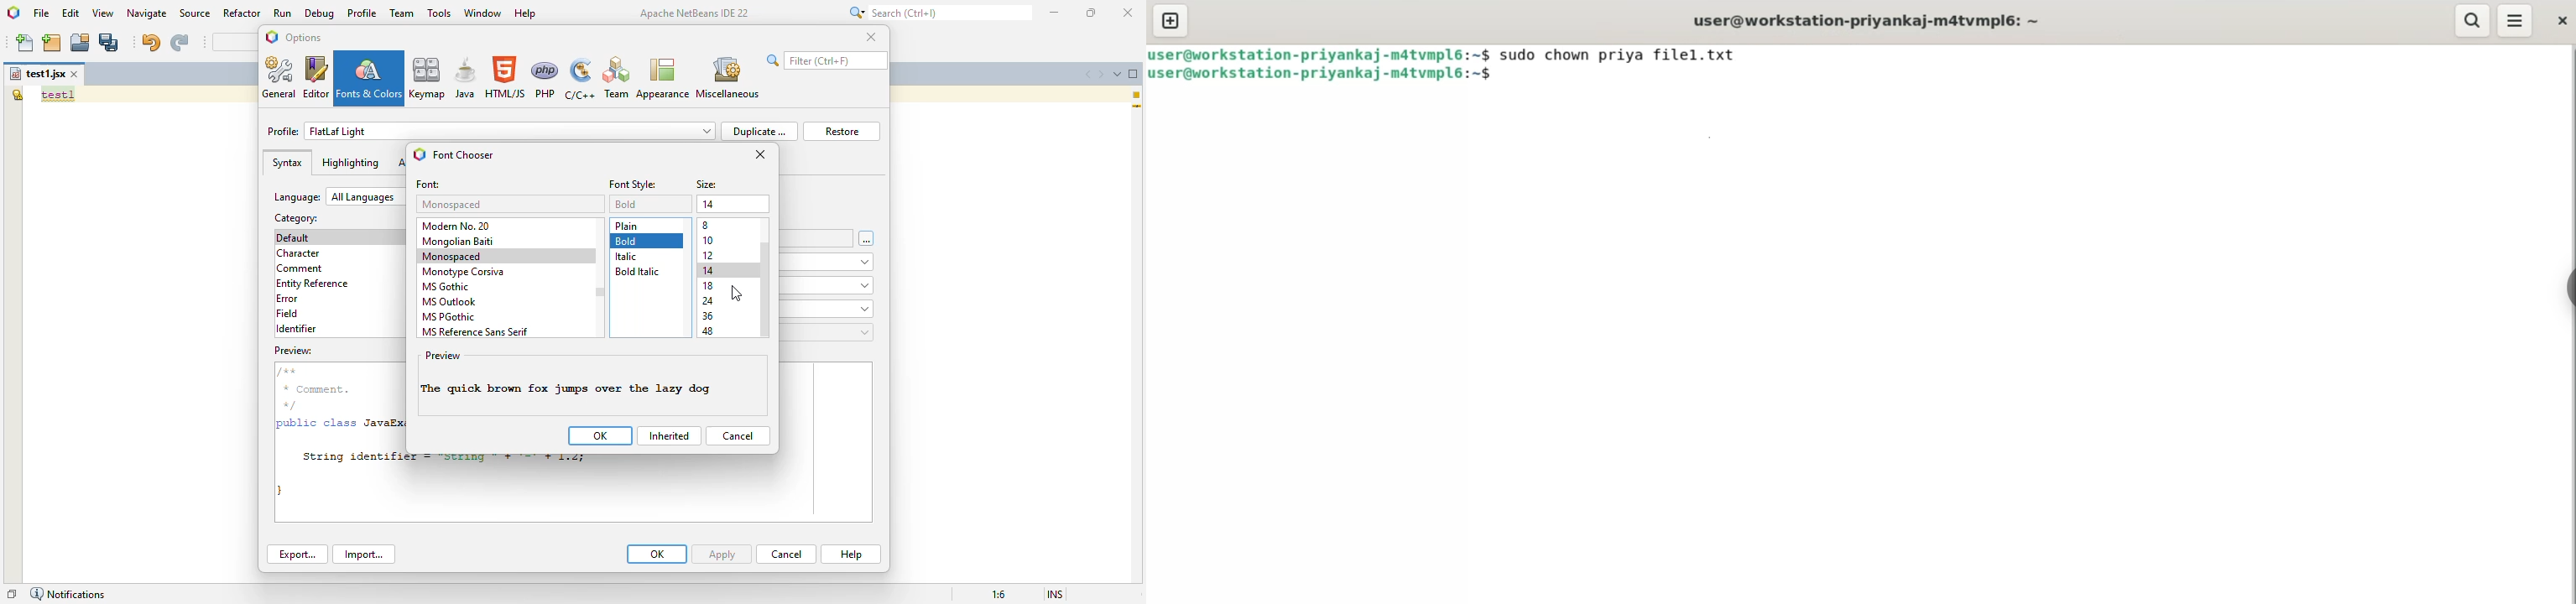  What do you see at coordinates (648, 241) in the screenshot?
I see `bold selected` at bounding box center [648, 241].